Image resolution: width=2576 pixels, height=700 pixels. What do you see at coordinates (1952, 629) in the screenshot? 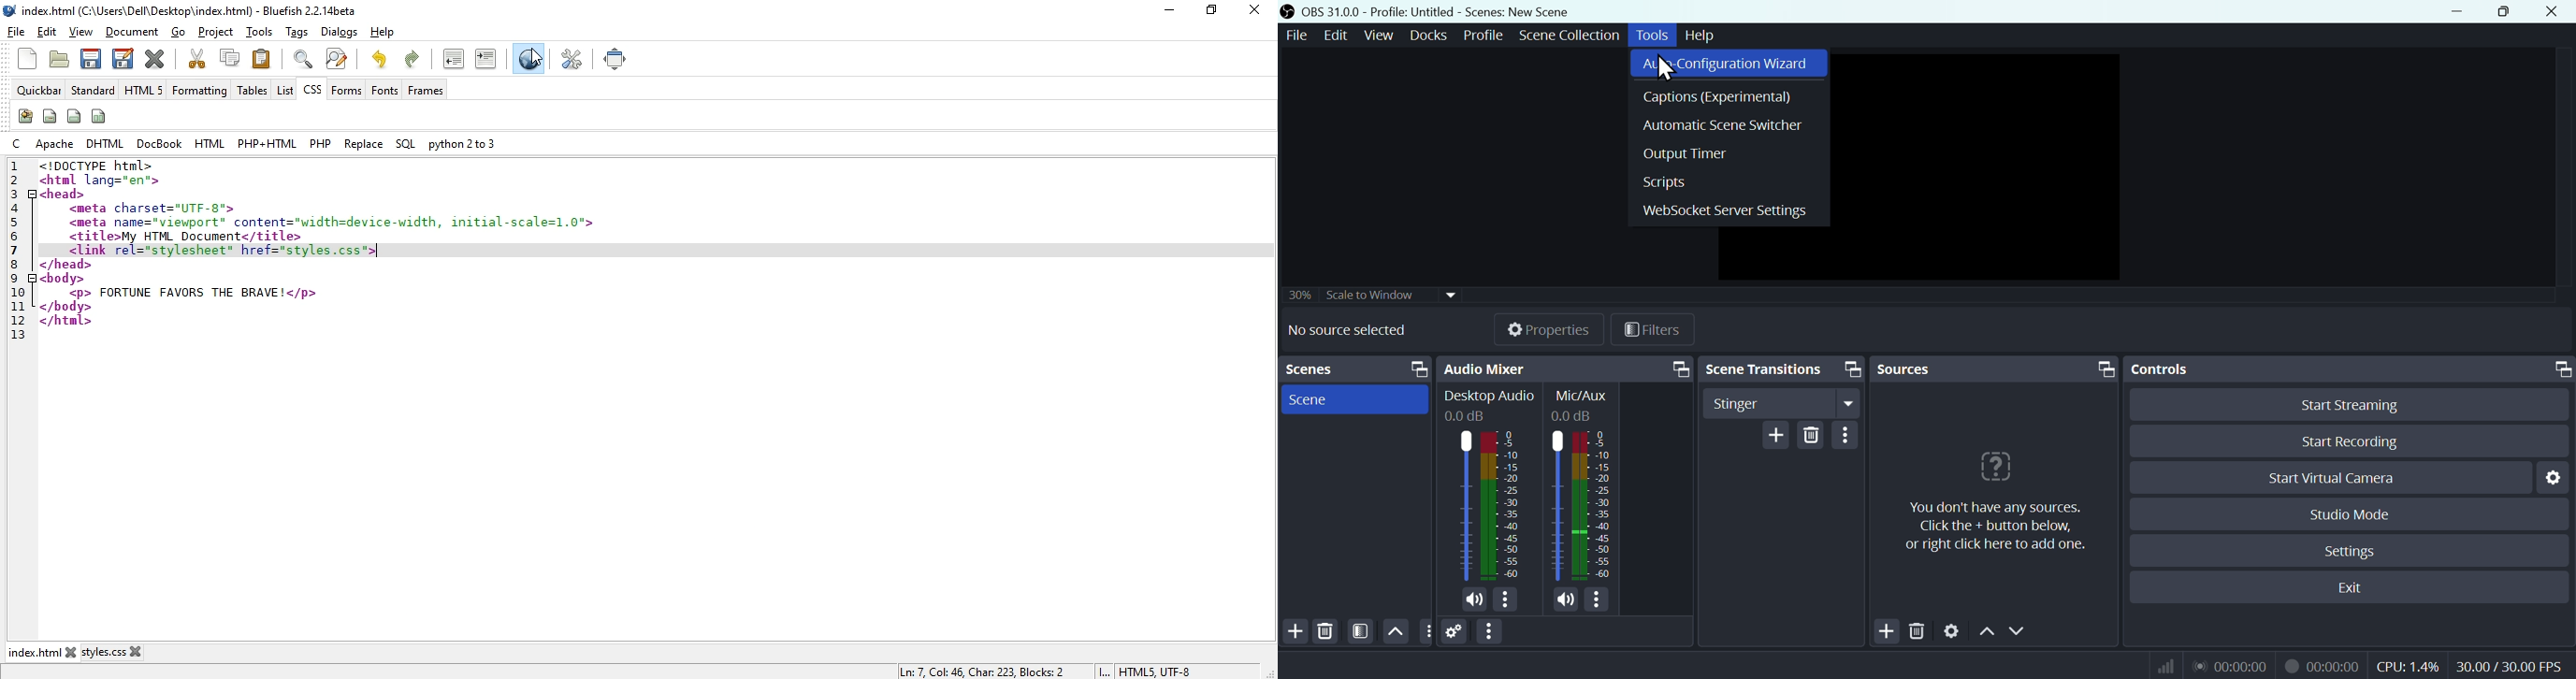
I see `Settings` at bounding box center [1952, 629].